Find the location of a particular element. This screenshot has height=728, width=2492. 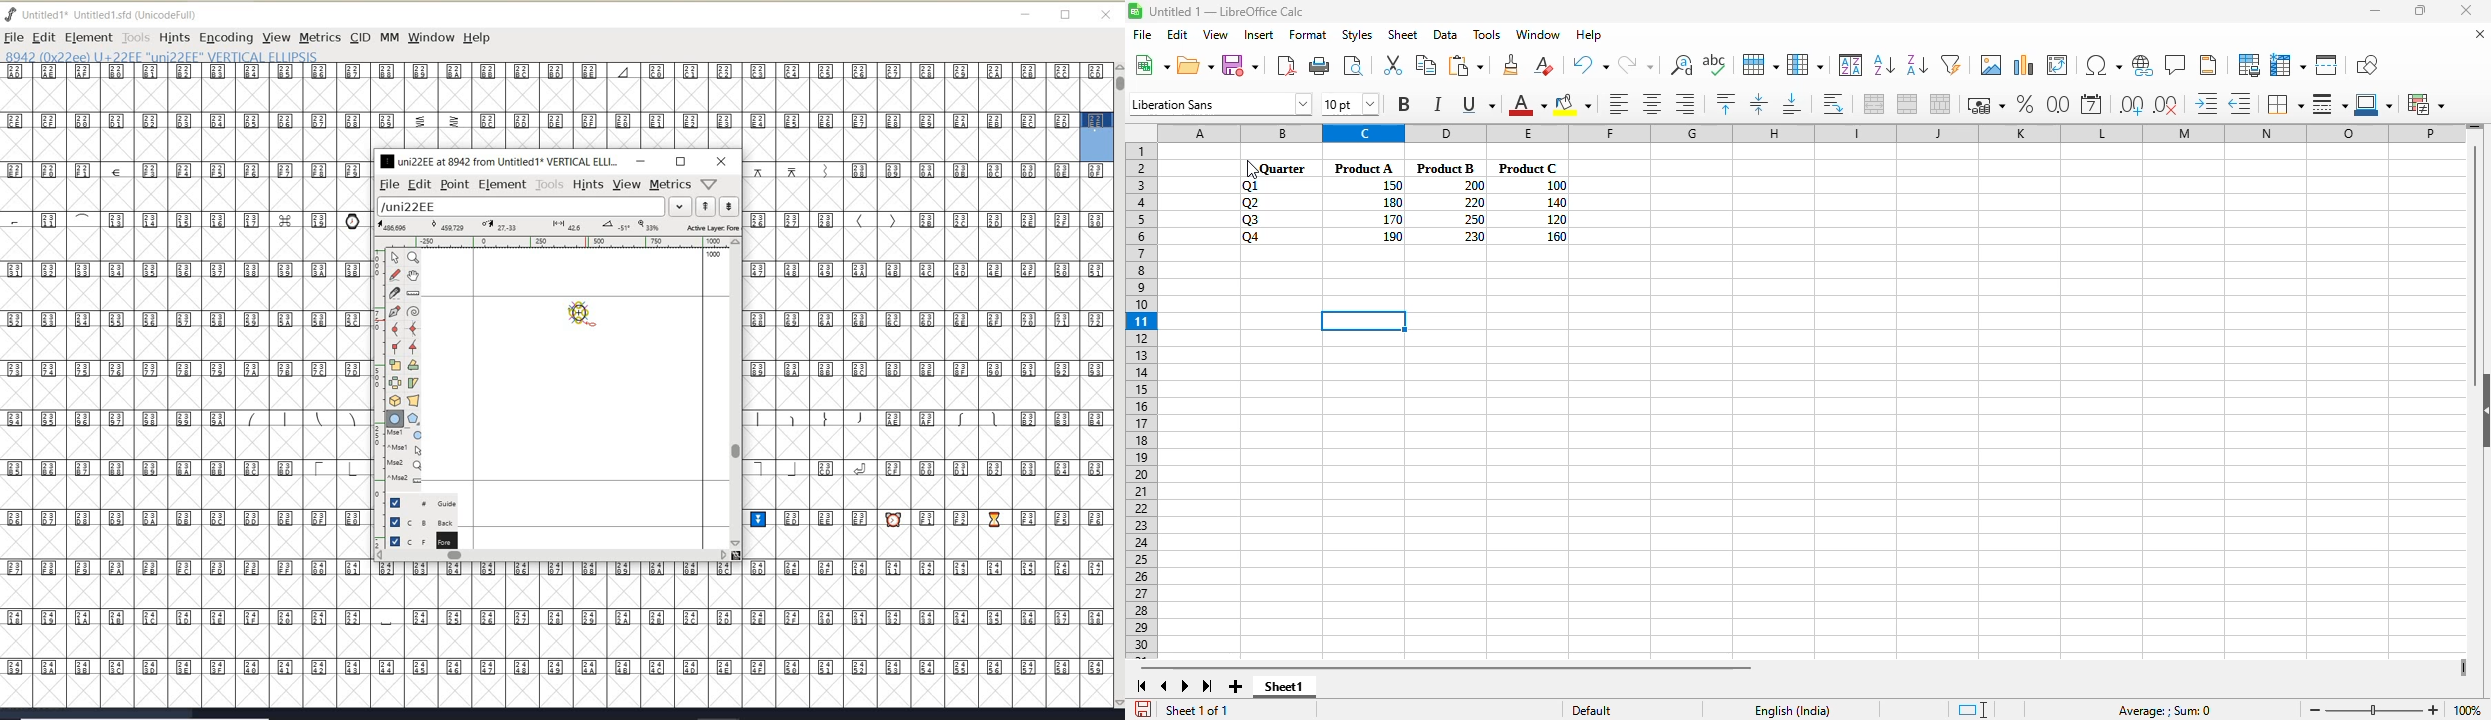

format as percent is located at coordinates (2024, 103).